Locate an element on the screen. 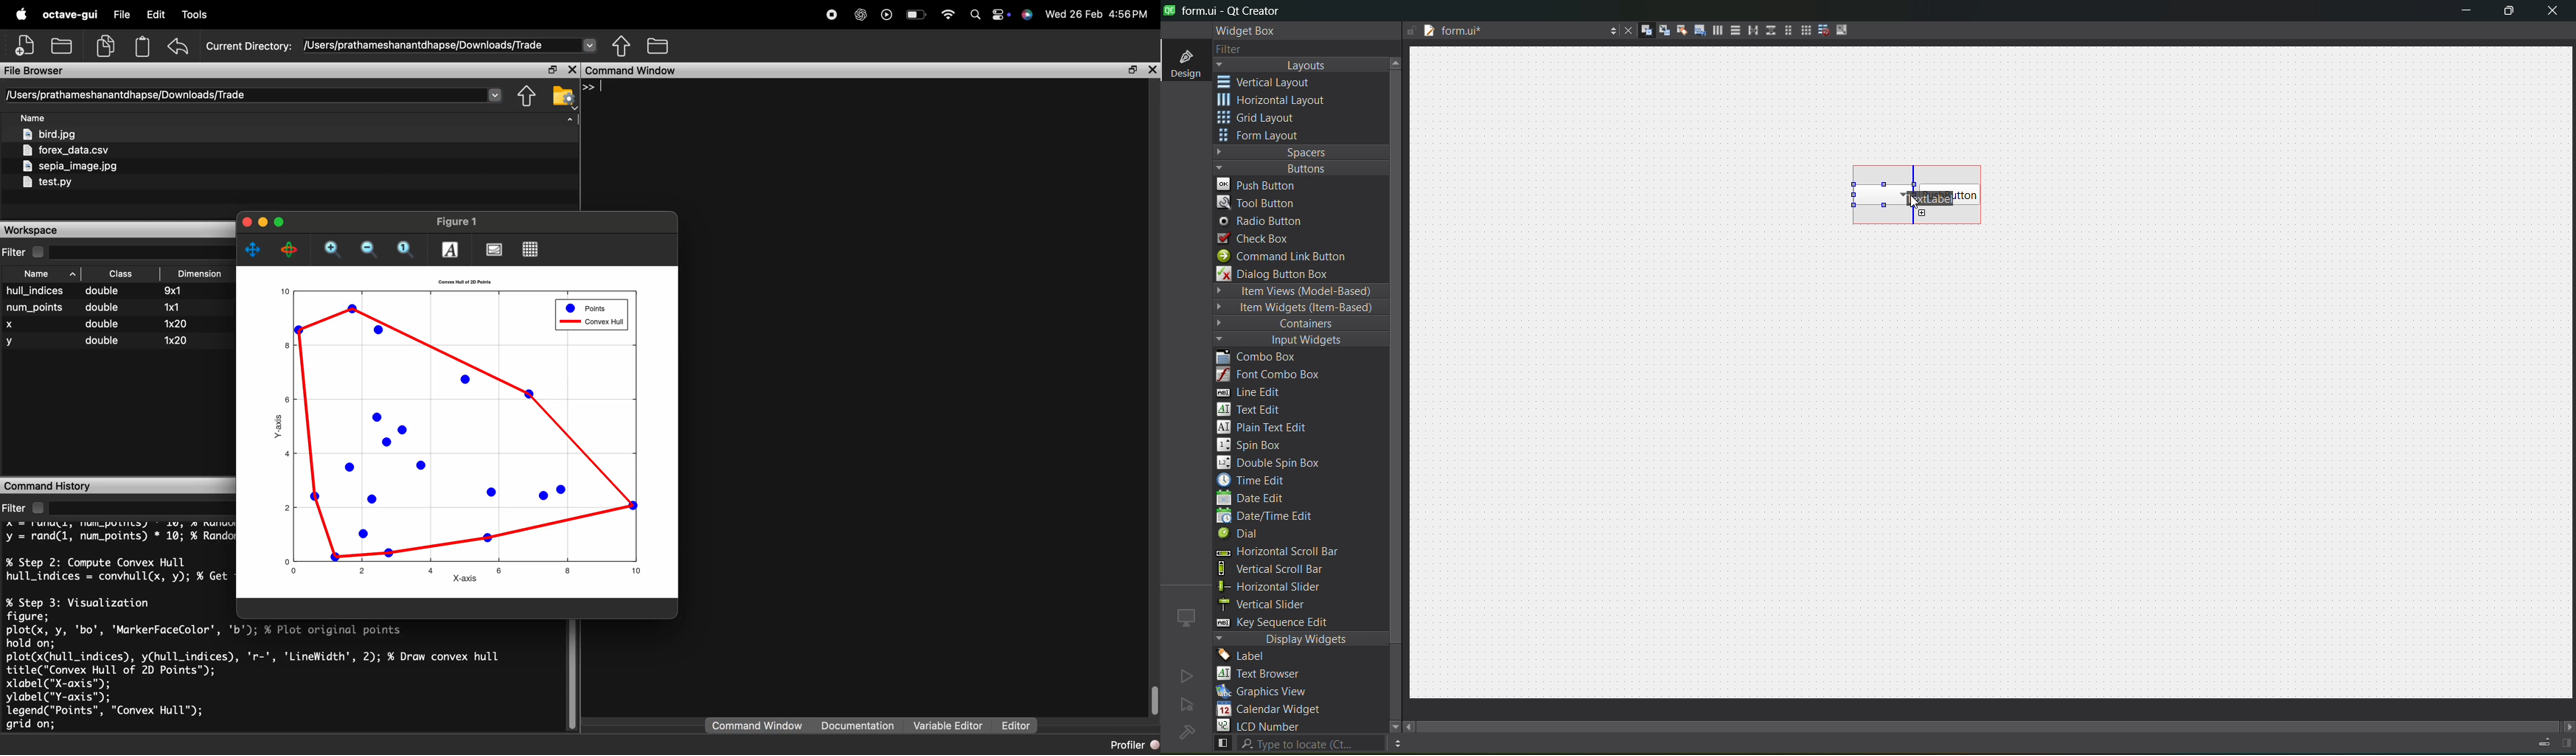  dial is located at coordinates (1243, 535).